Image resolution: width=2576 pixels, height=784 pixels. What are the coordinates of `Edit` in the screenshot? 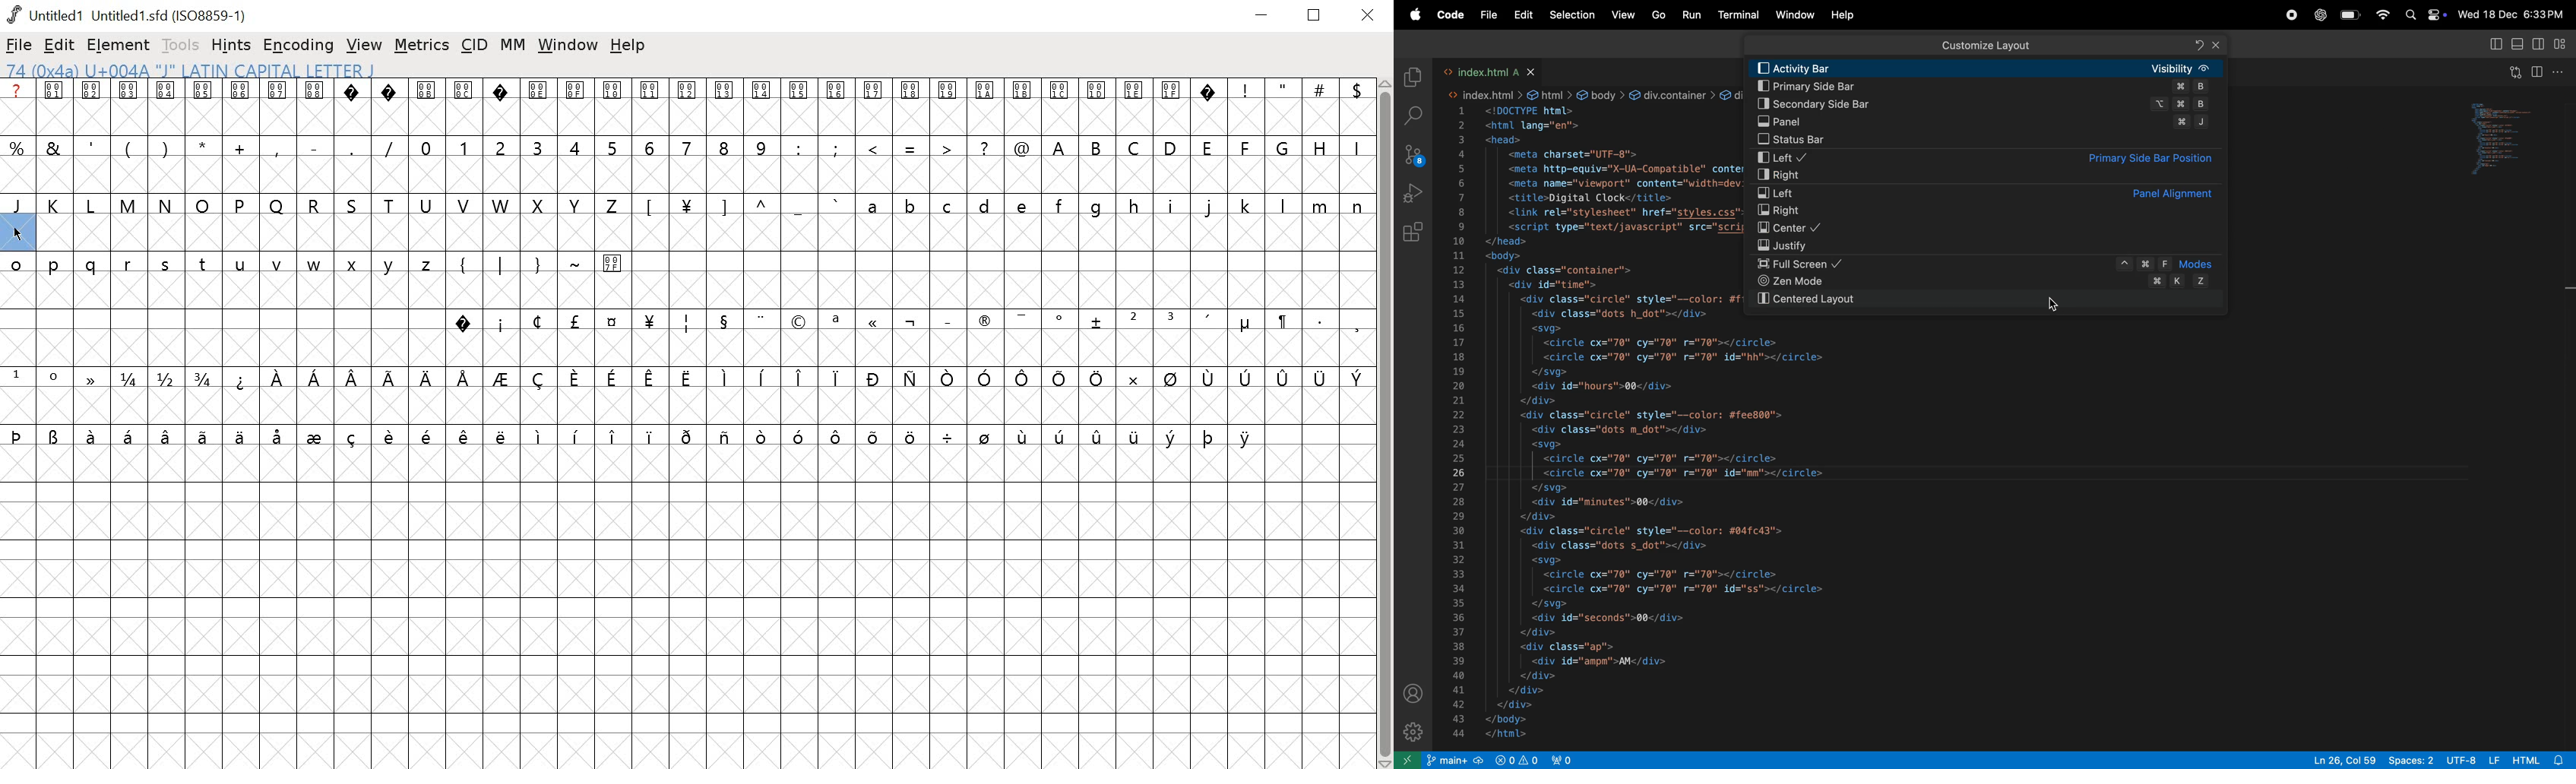 It's located at (1523, 14).